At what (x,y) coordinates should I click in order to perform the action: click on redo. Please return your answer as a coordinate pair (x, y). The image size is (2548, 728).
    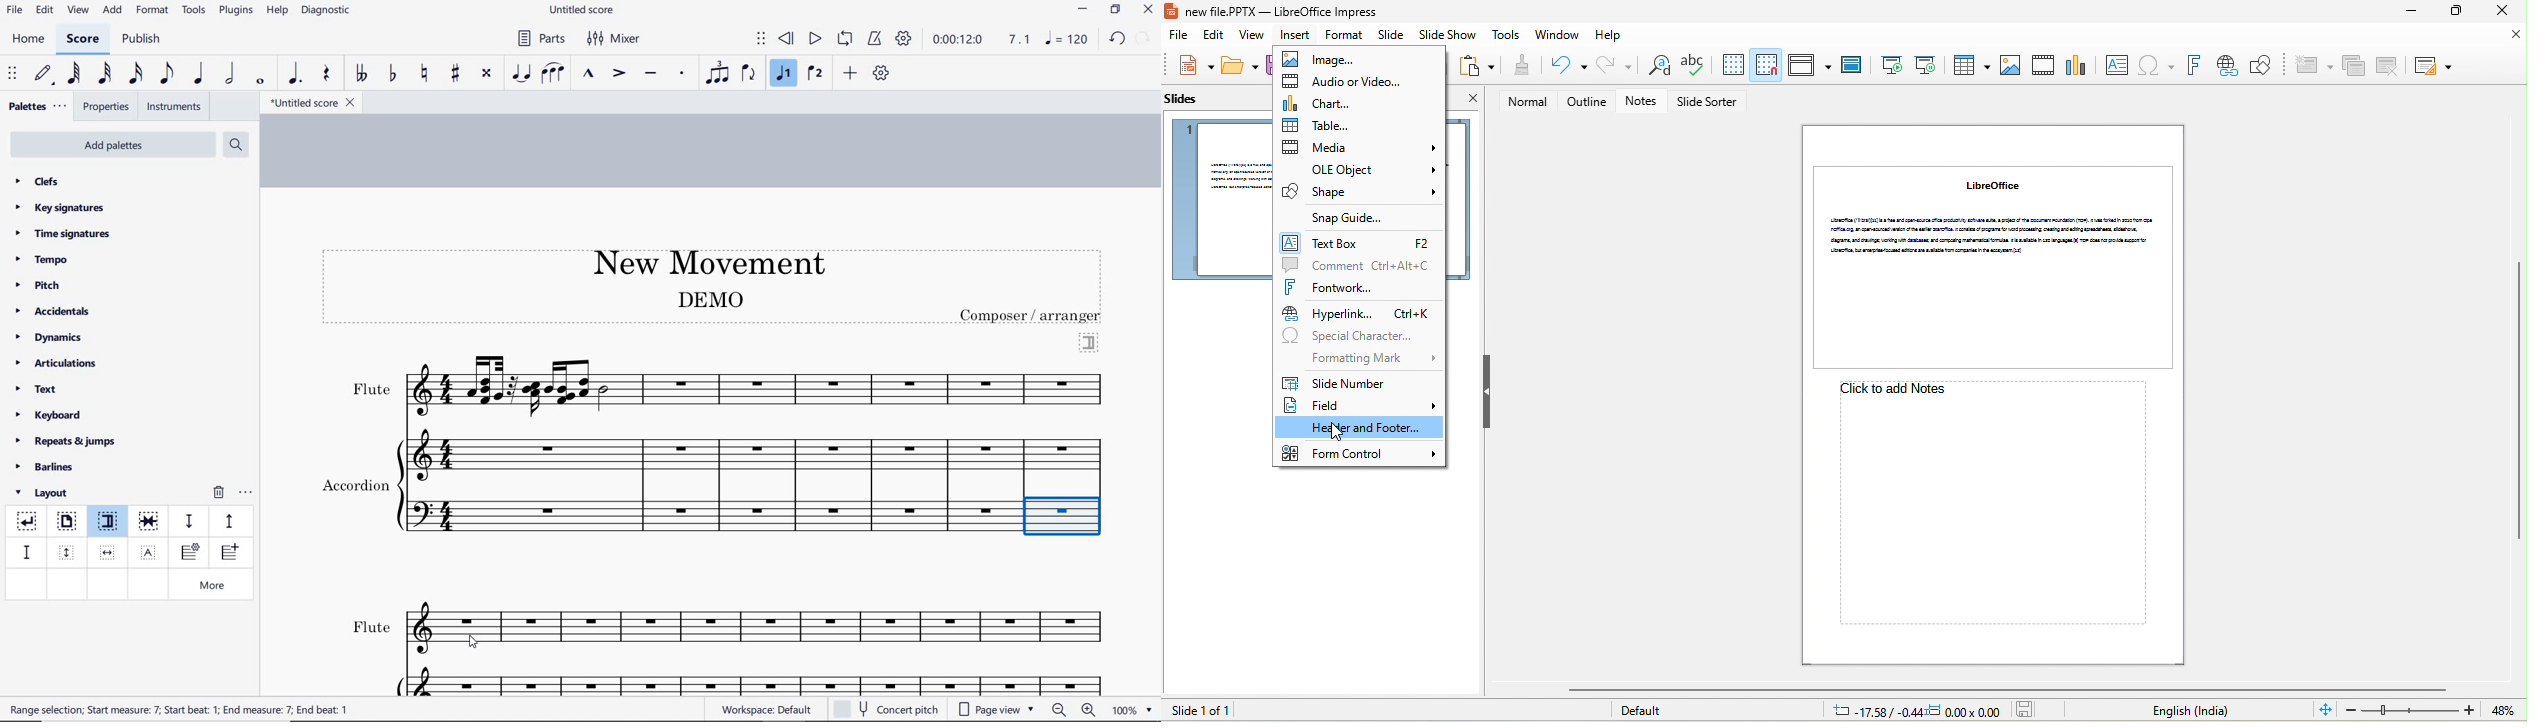
    Looking at the image, I should click on (1615, 65).